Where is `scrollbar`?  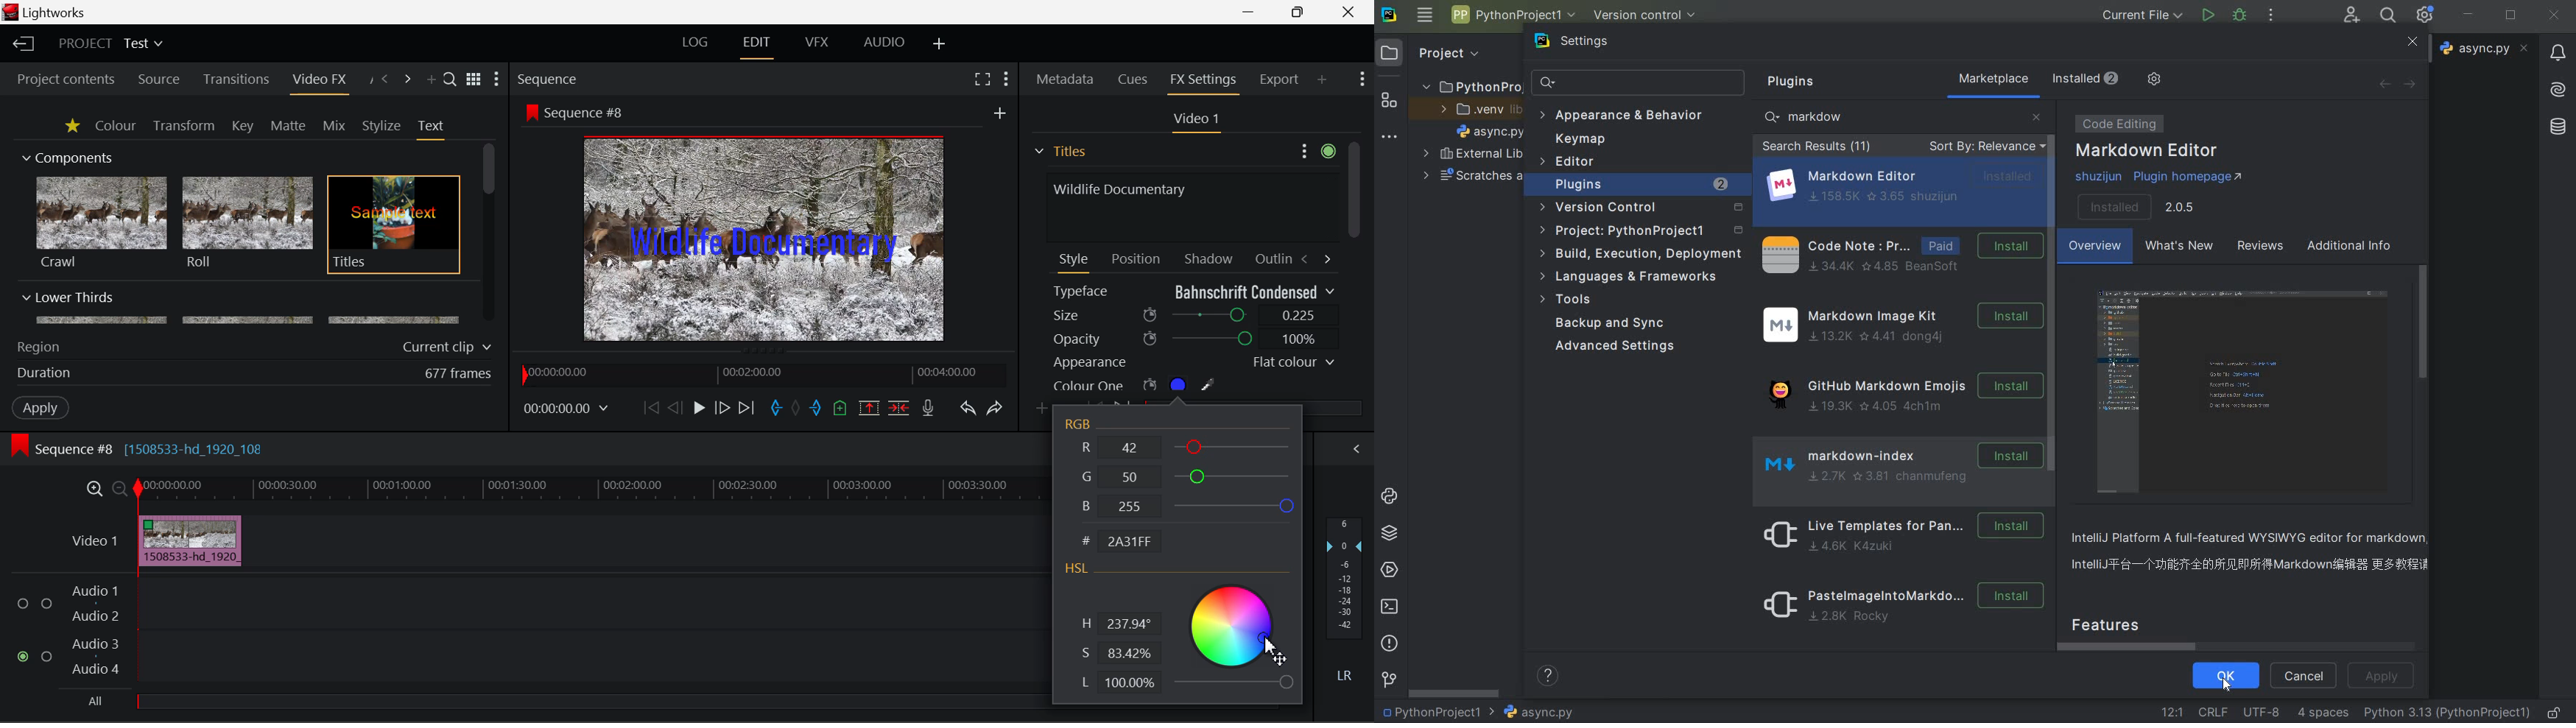
scrollbar is located at coordinates (2054, 290).